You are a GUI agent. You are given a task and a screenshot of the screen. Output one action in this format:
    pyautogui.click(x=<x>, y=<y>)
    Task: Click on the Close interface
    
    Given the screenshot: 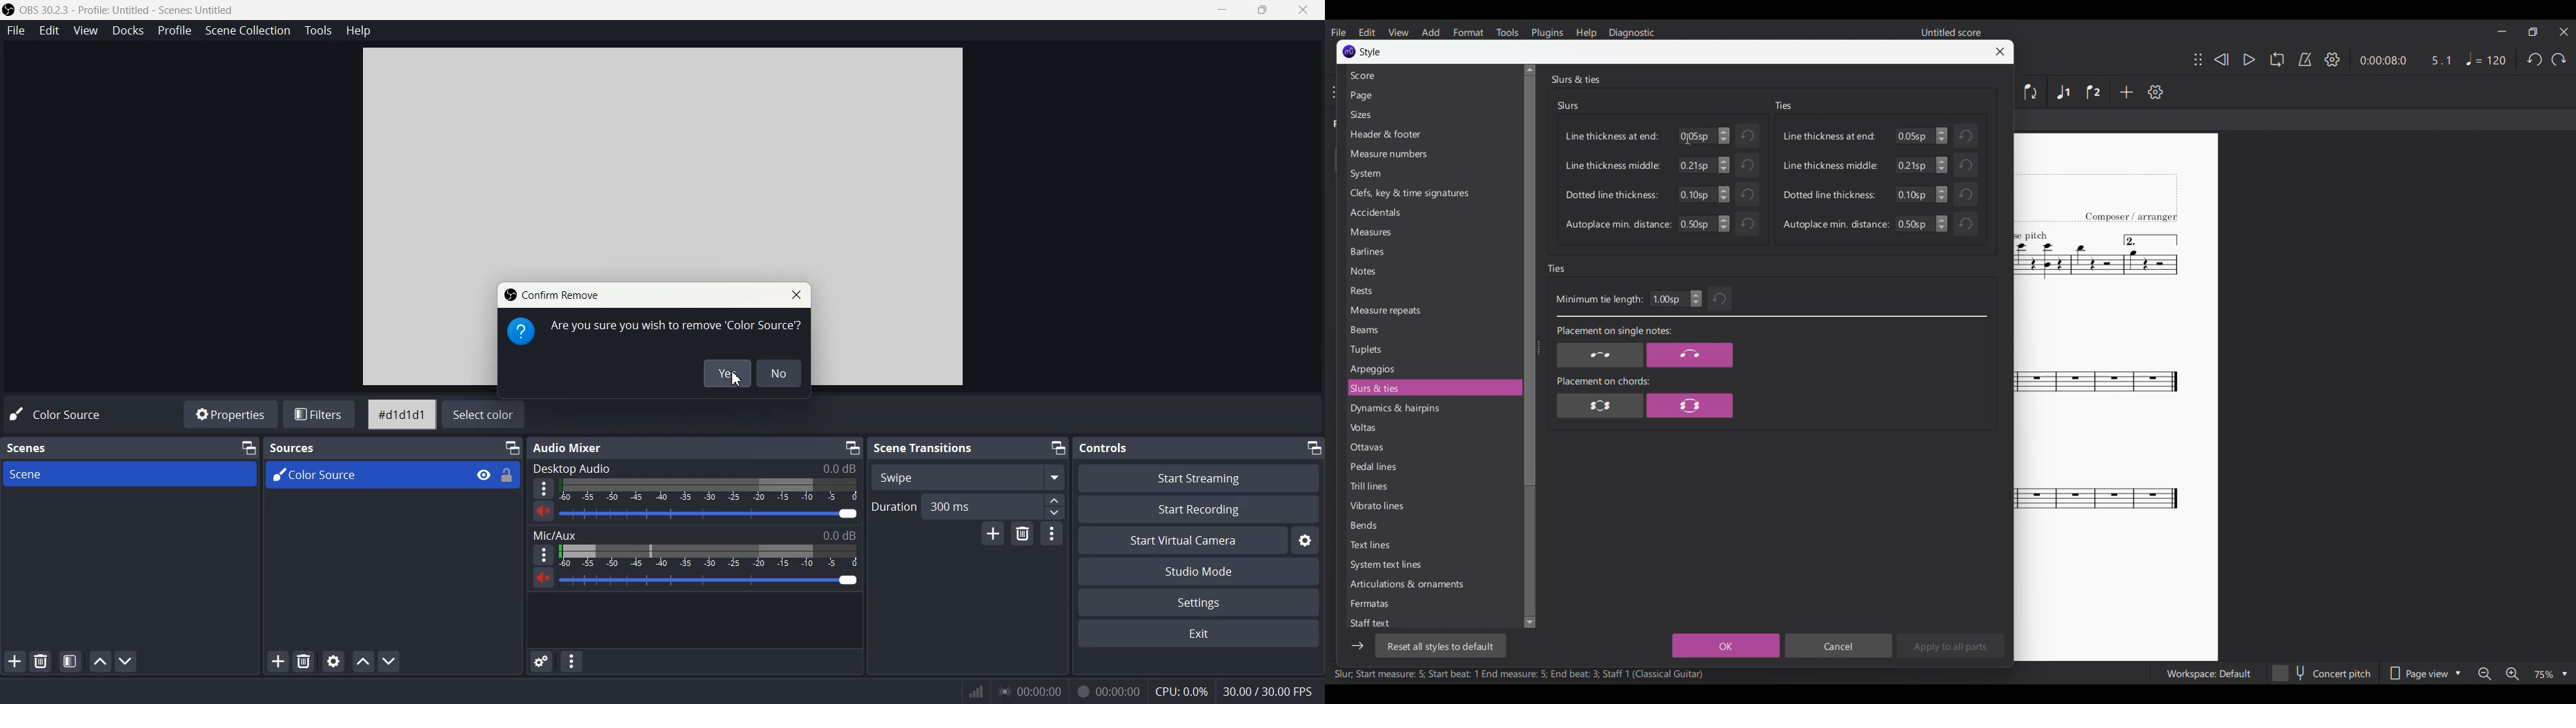 What is the action you would take?
    pyautogui.click(x=2564, y=32)
    